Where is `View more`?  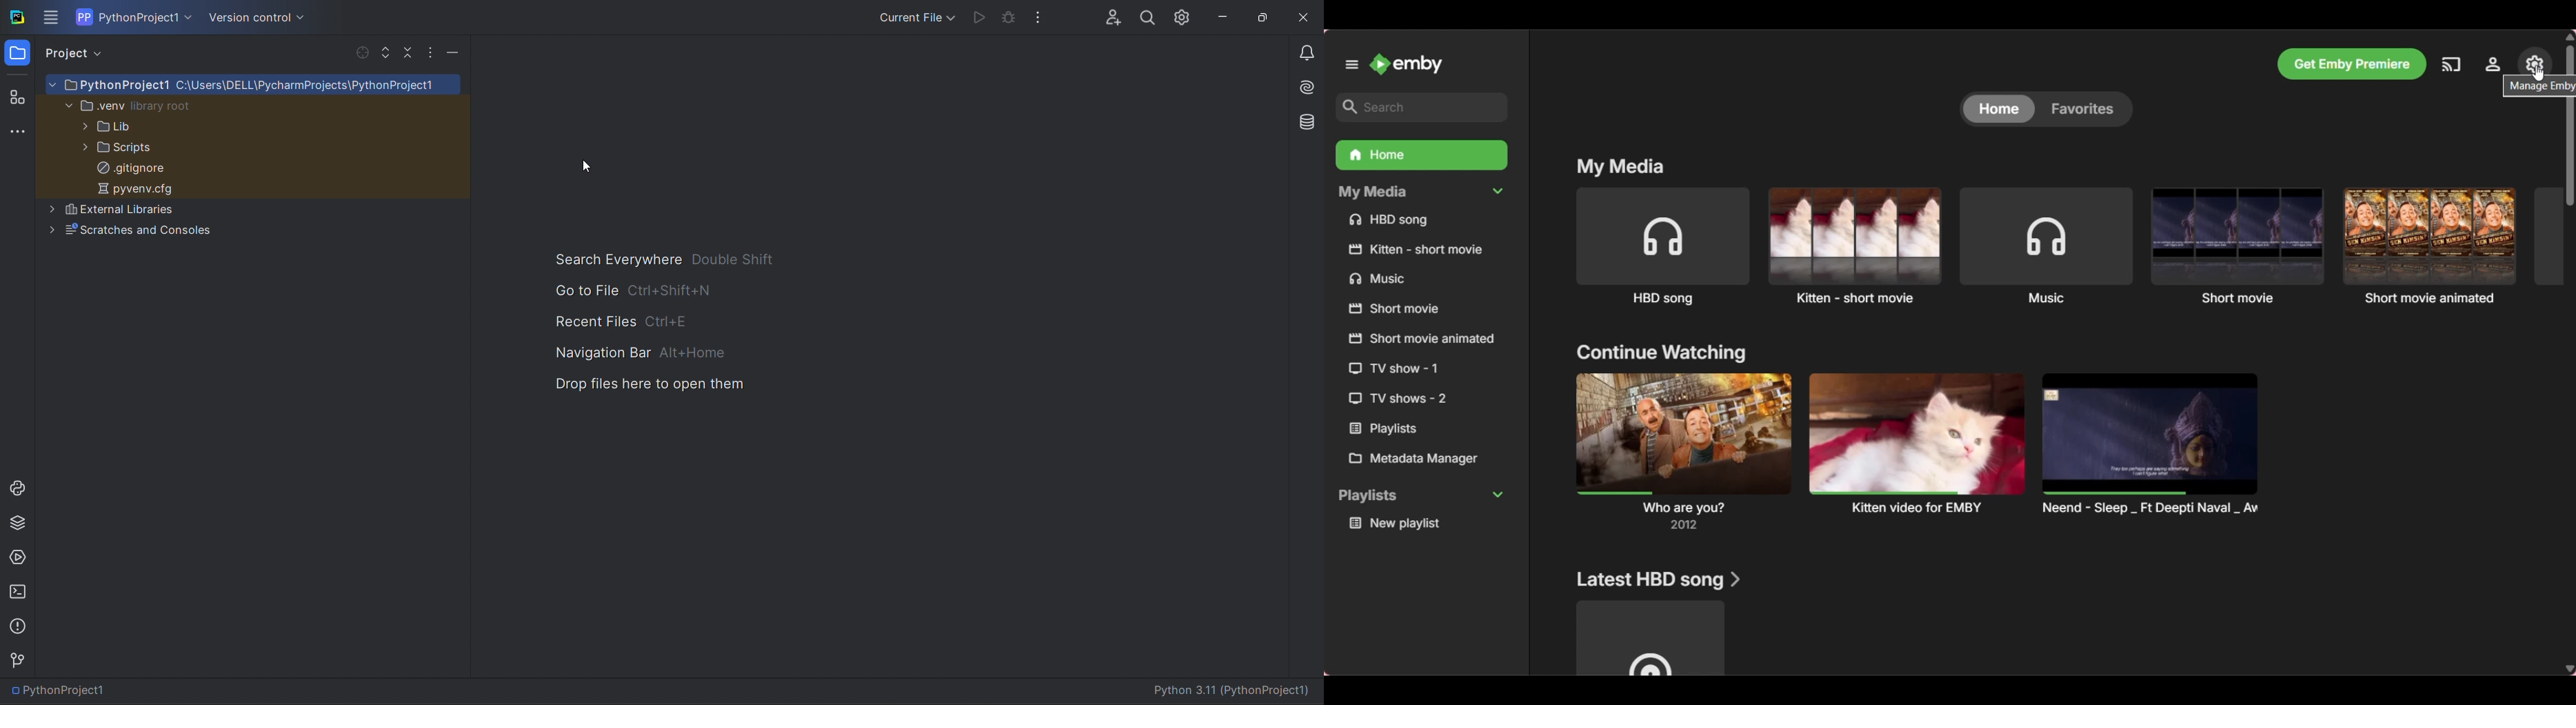 View more is located at coordinates (50, 18).